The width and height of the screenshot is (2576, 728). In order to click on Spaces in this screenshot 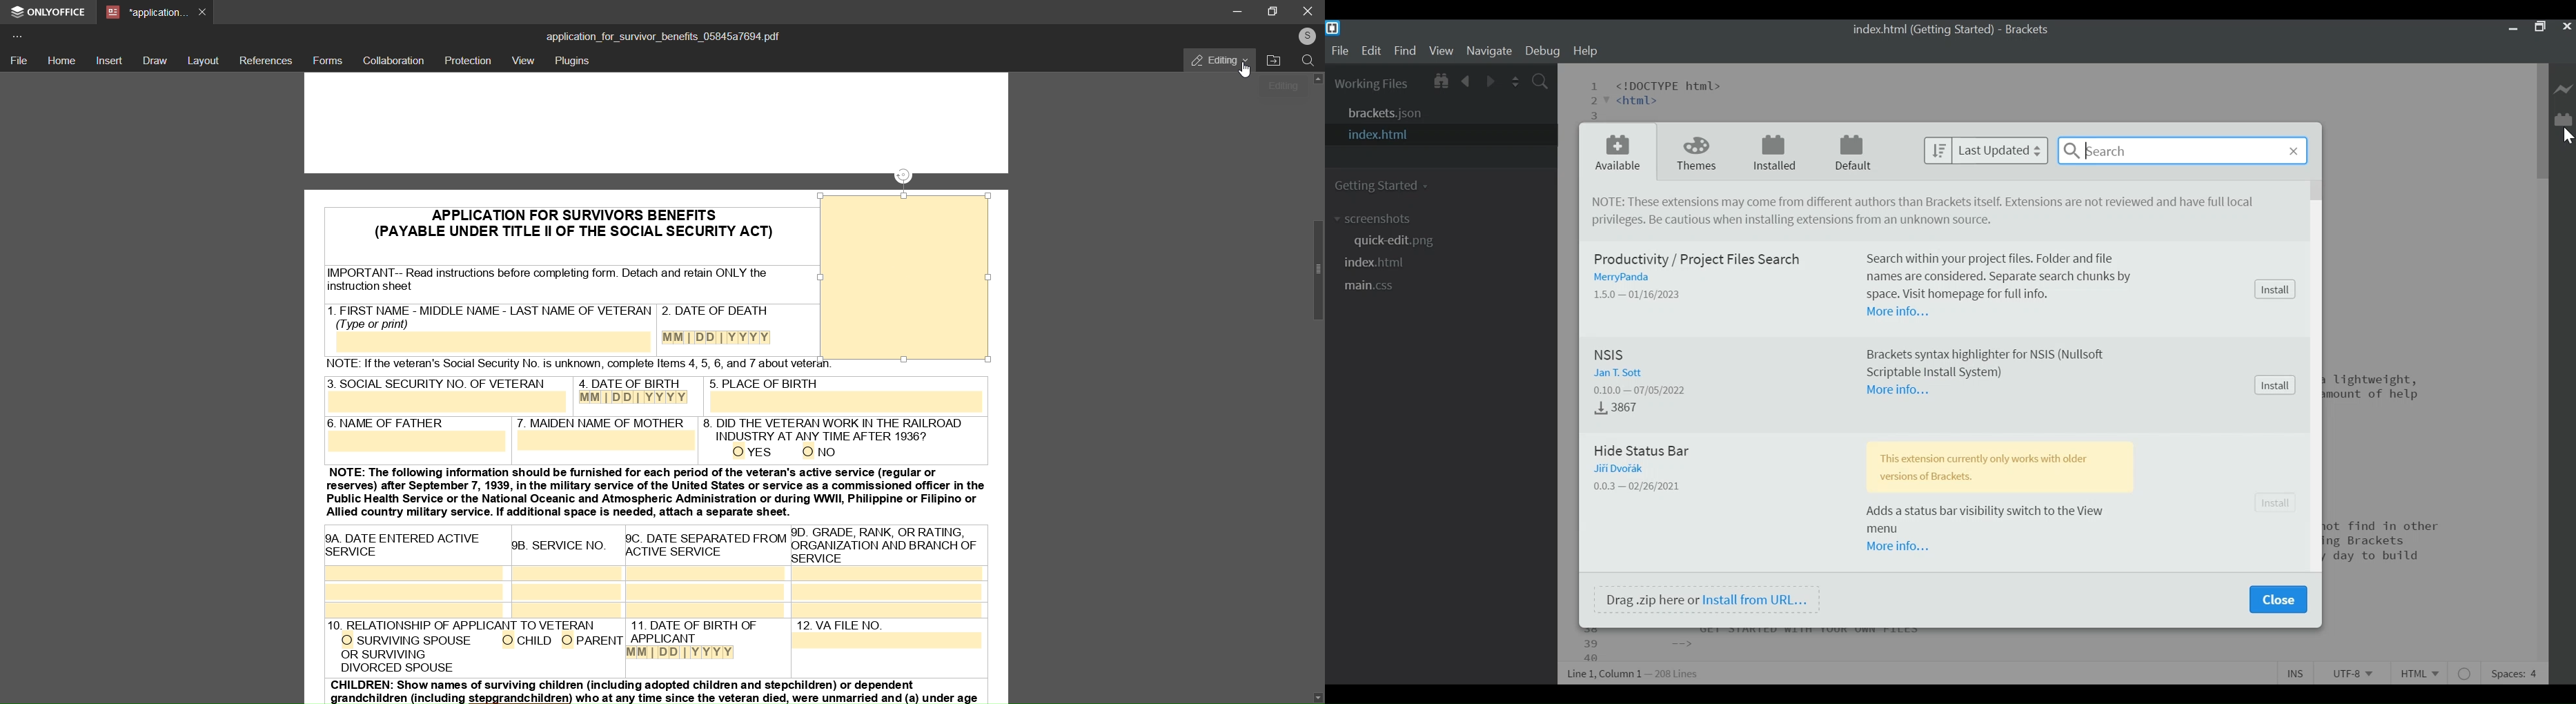, I will do `click(2515, 672)`.